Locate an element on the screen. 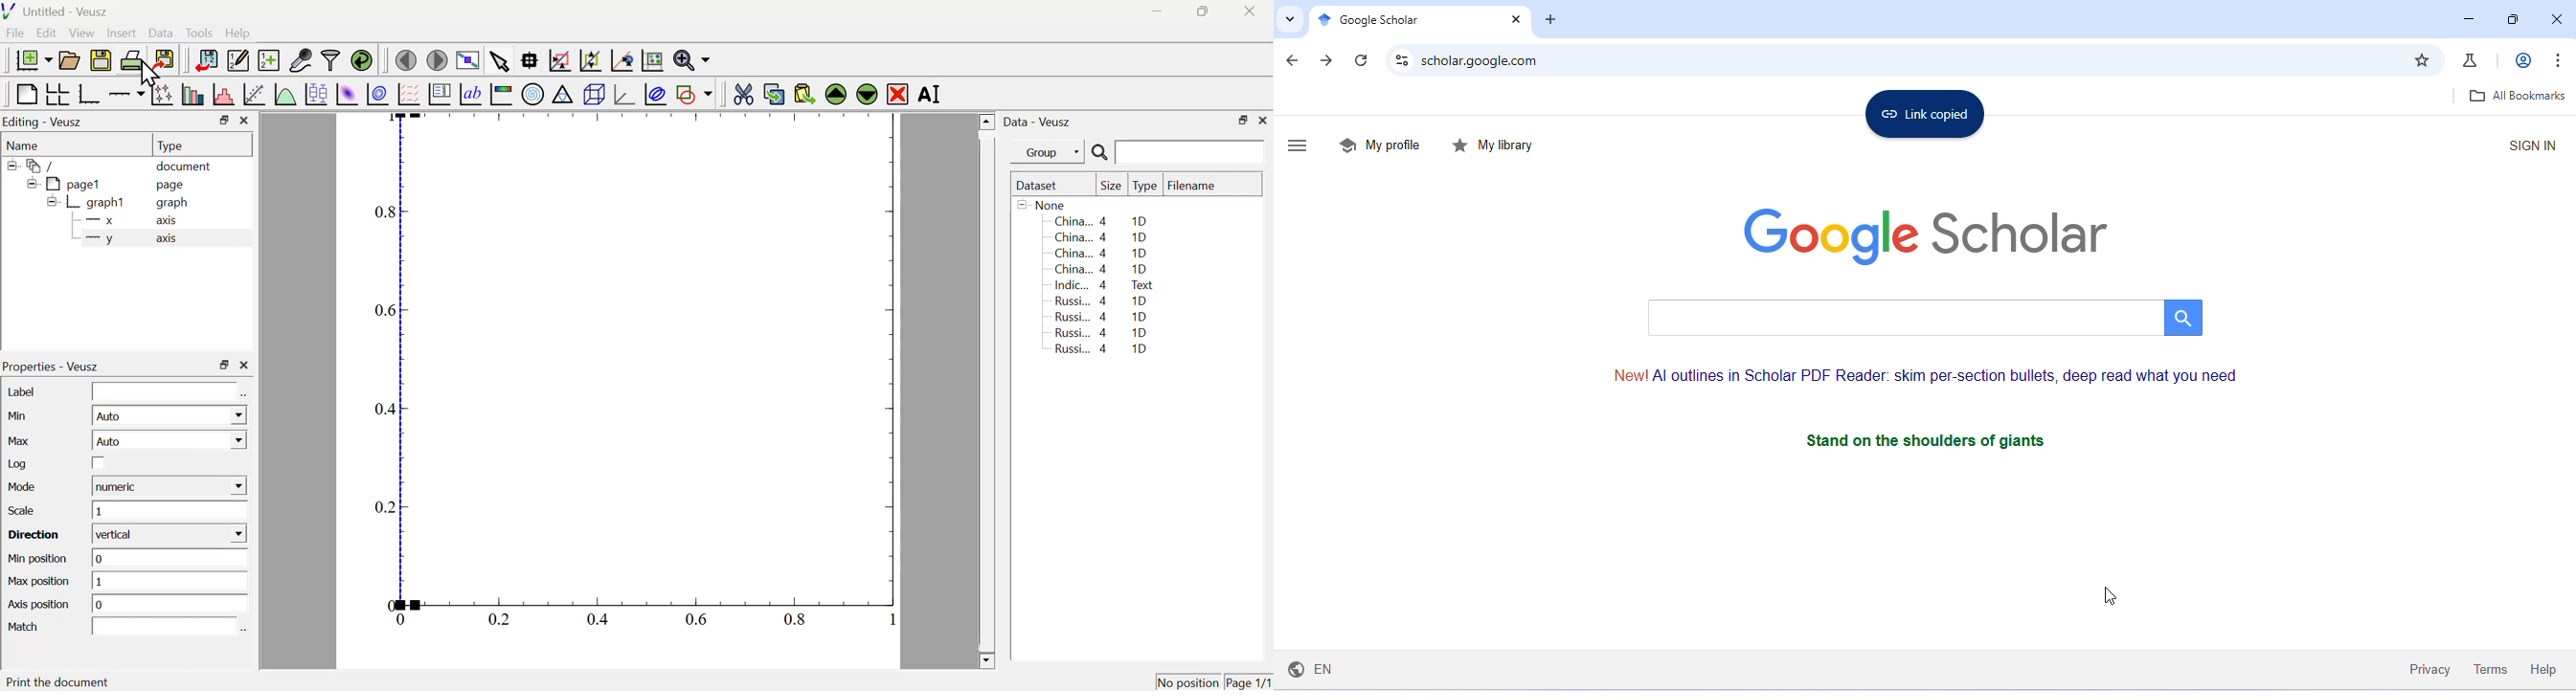 Image resolution: width=2576 pixels, height=700 pixels. Plot Box Plots is located at coordinates (315, 94).